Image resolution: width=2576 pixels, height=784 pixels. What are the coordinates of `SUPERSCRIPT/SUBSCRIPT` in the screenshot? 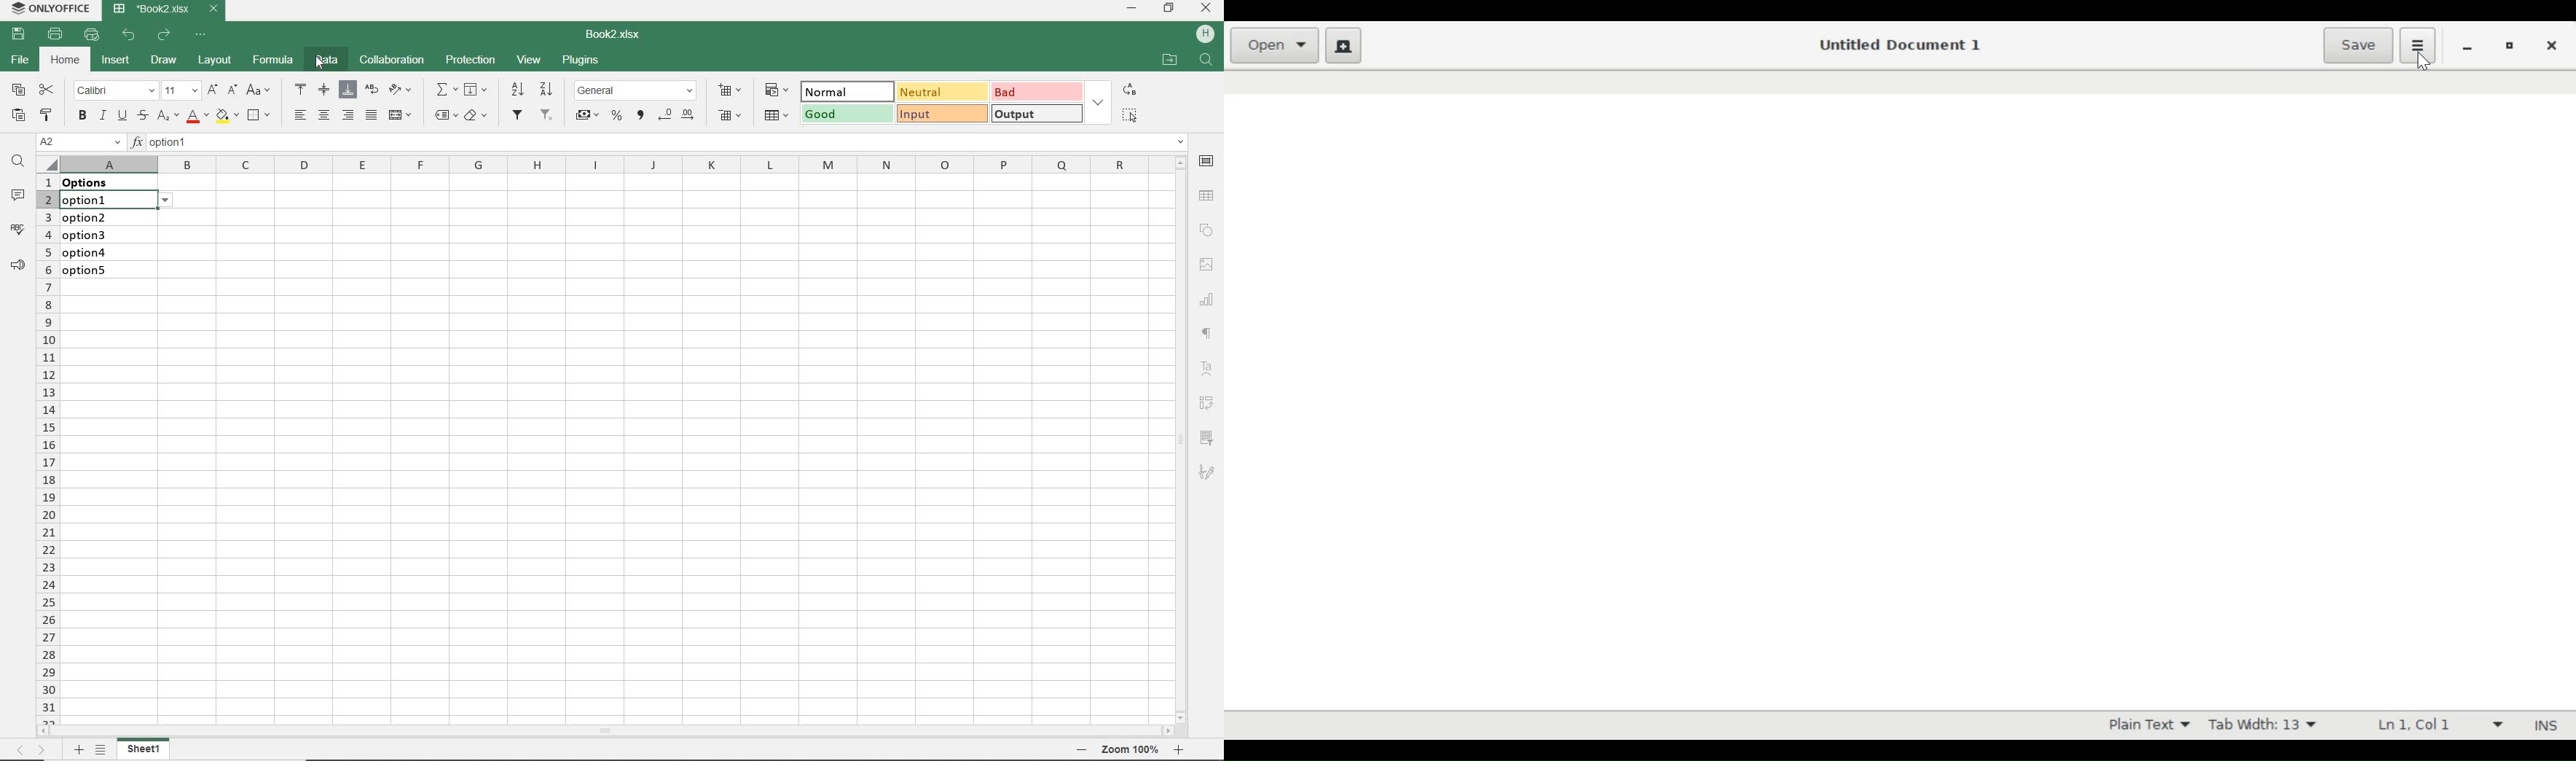 It's located at (168, 117).